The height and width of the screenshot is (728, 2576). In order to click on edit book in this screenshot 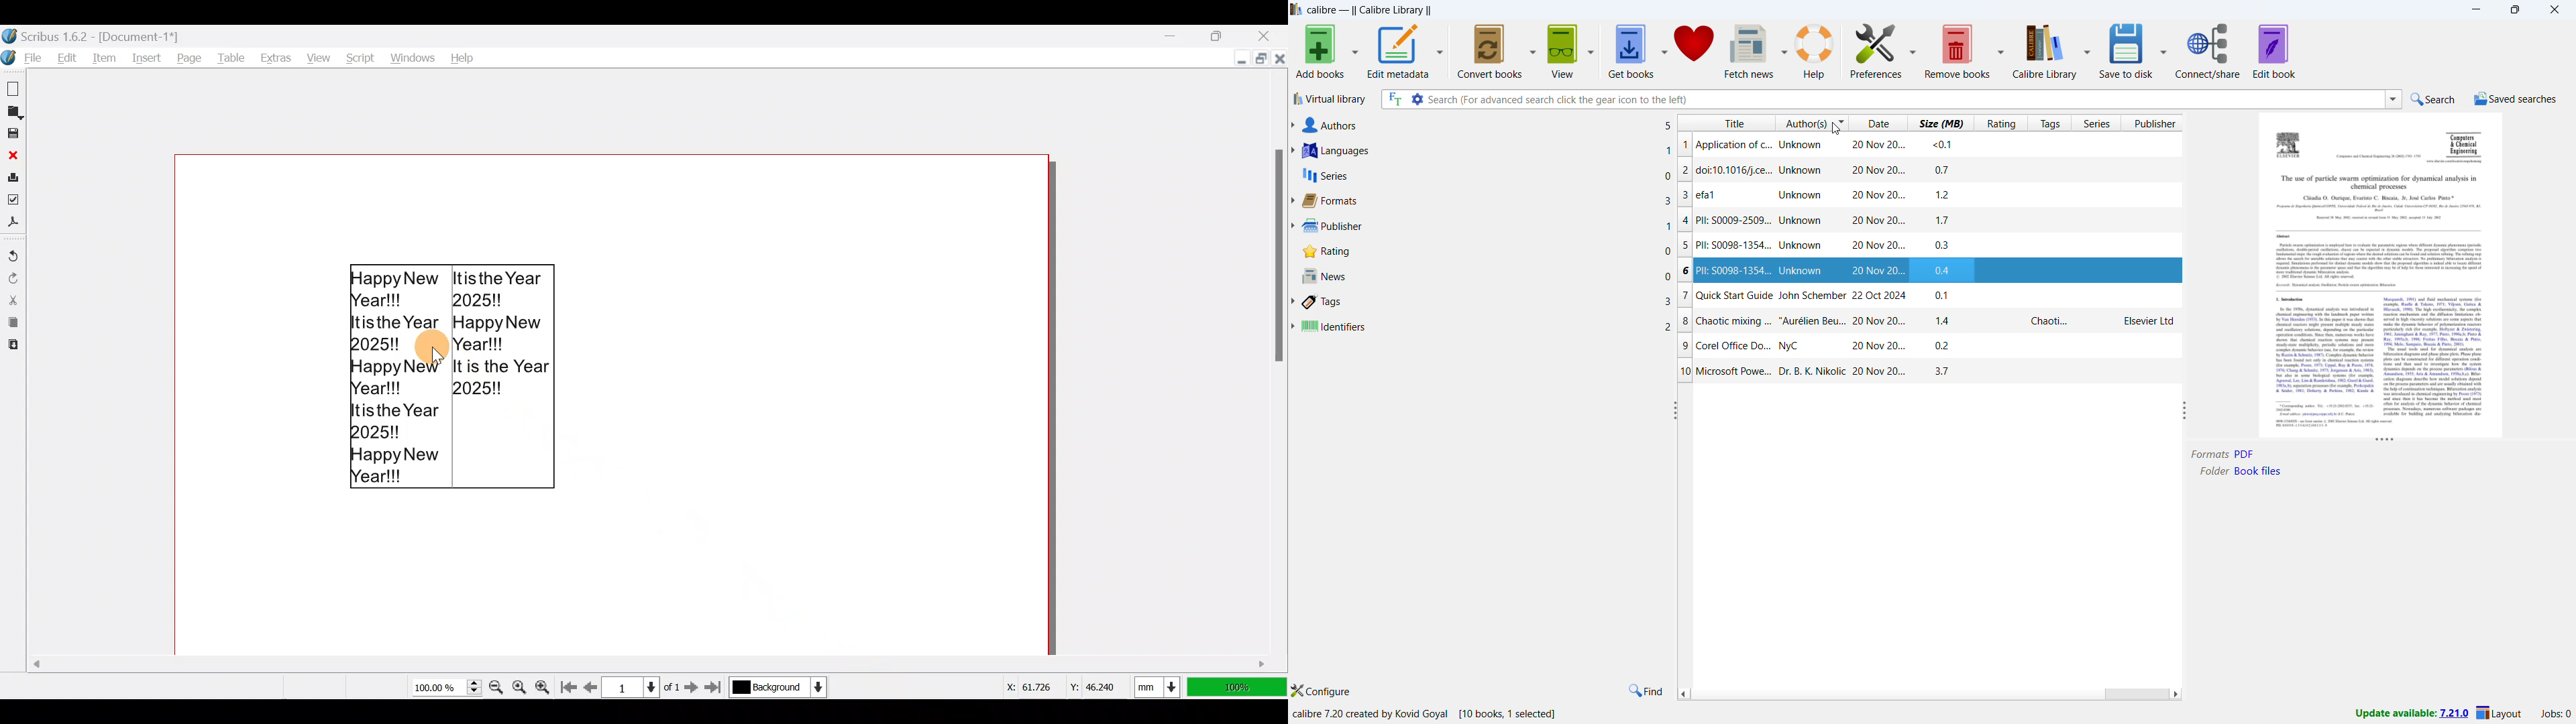, I will do `click(2274, 52)`.